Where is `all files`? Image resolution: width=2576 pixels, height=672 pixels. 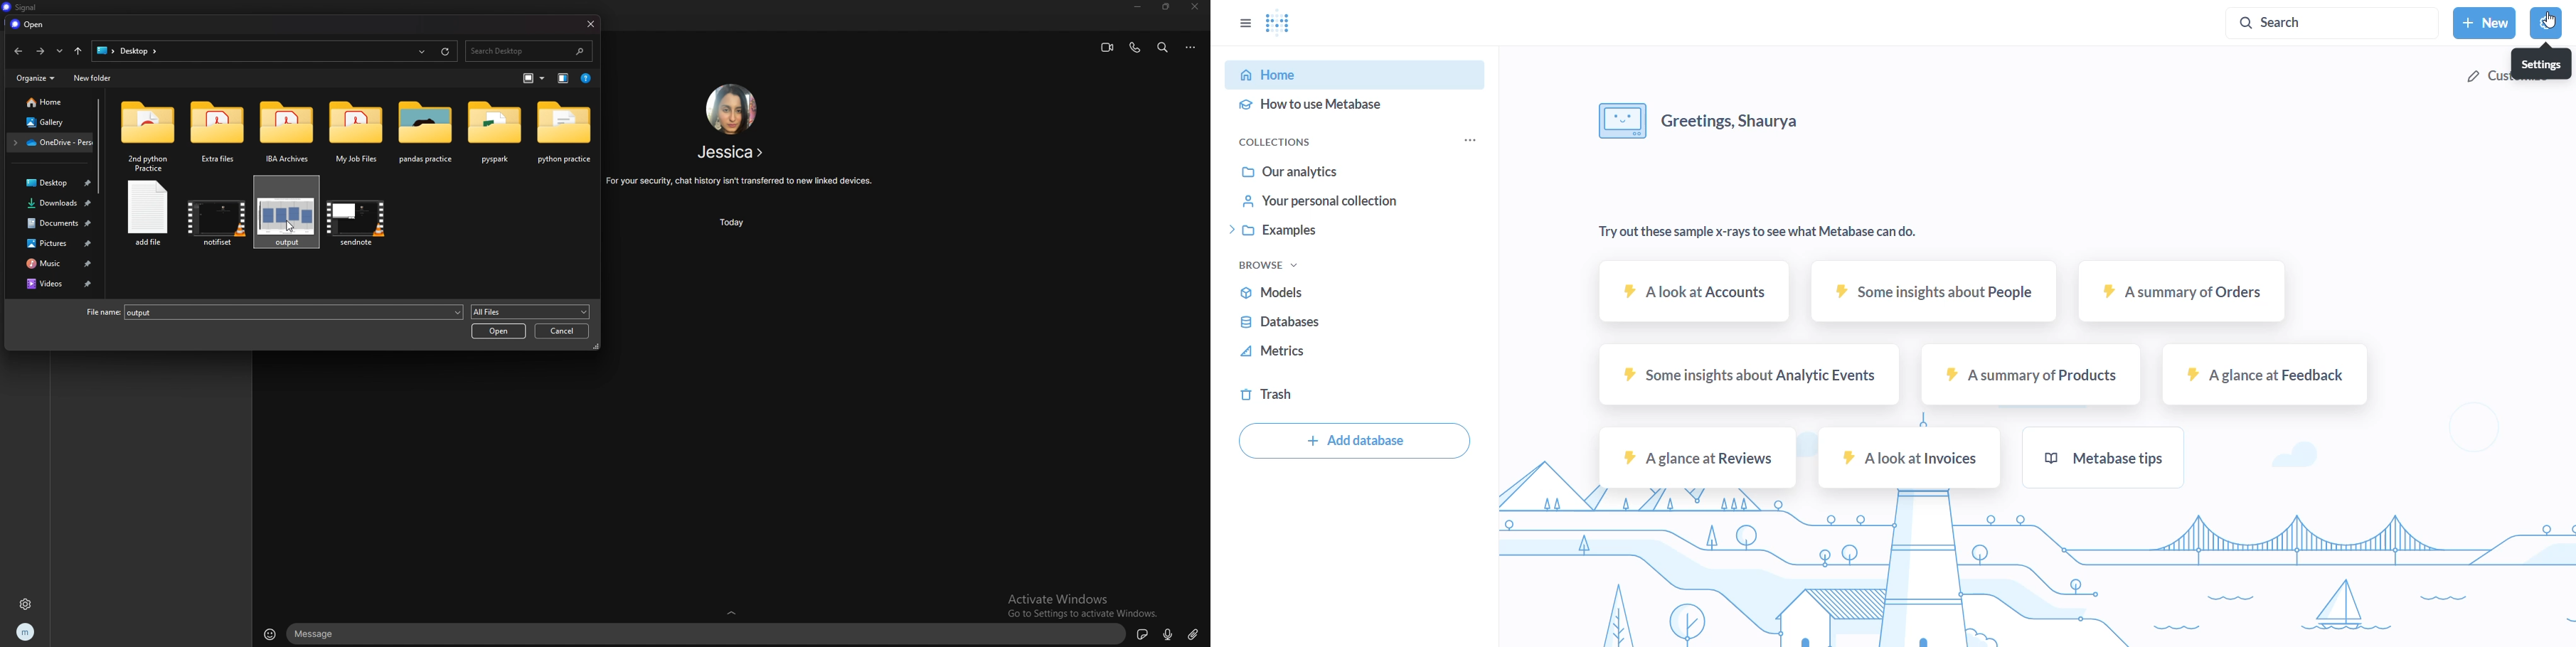 all files is located at coordinates (531, 312).